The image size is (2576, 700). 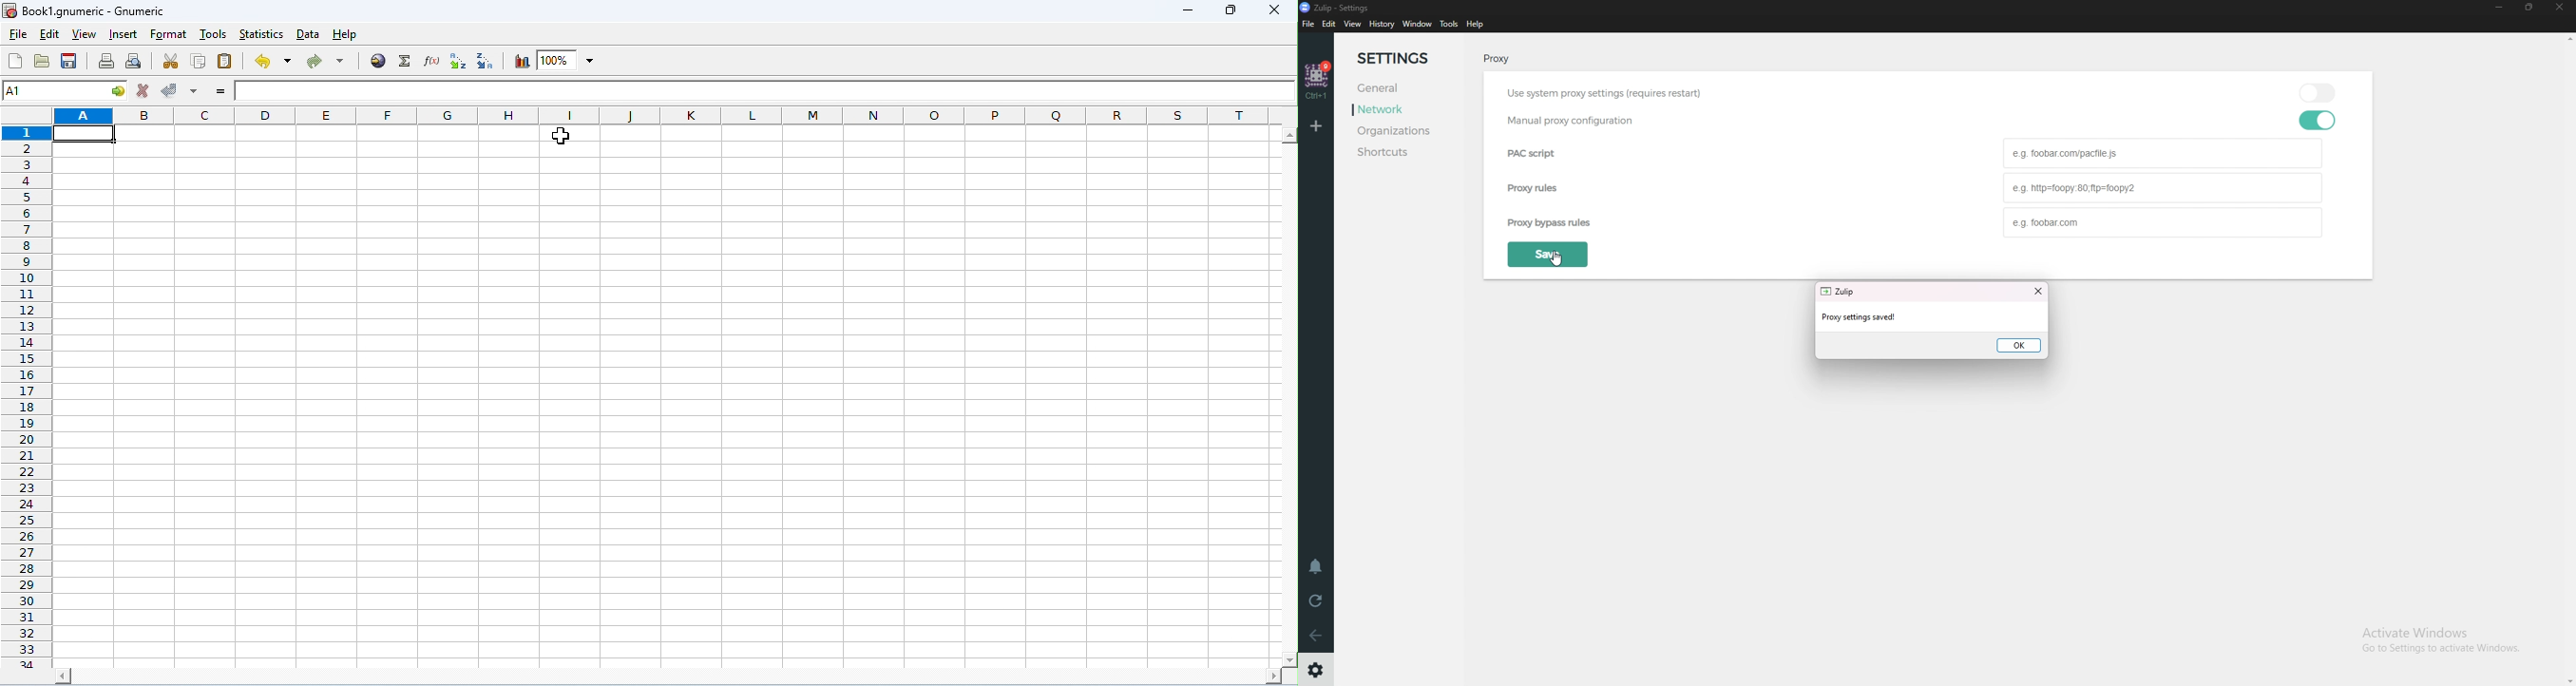 I want to click on format, so click(x=168, y=35).